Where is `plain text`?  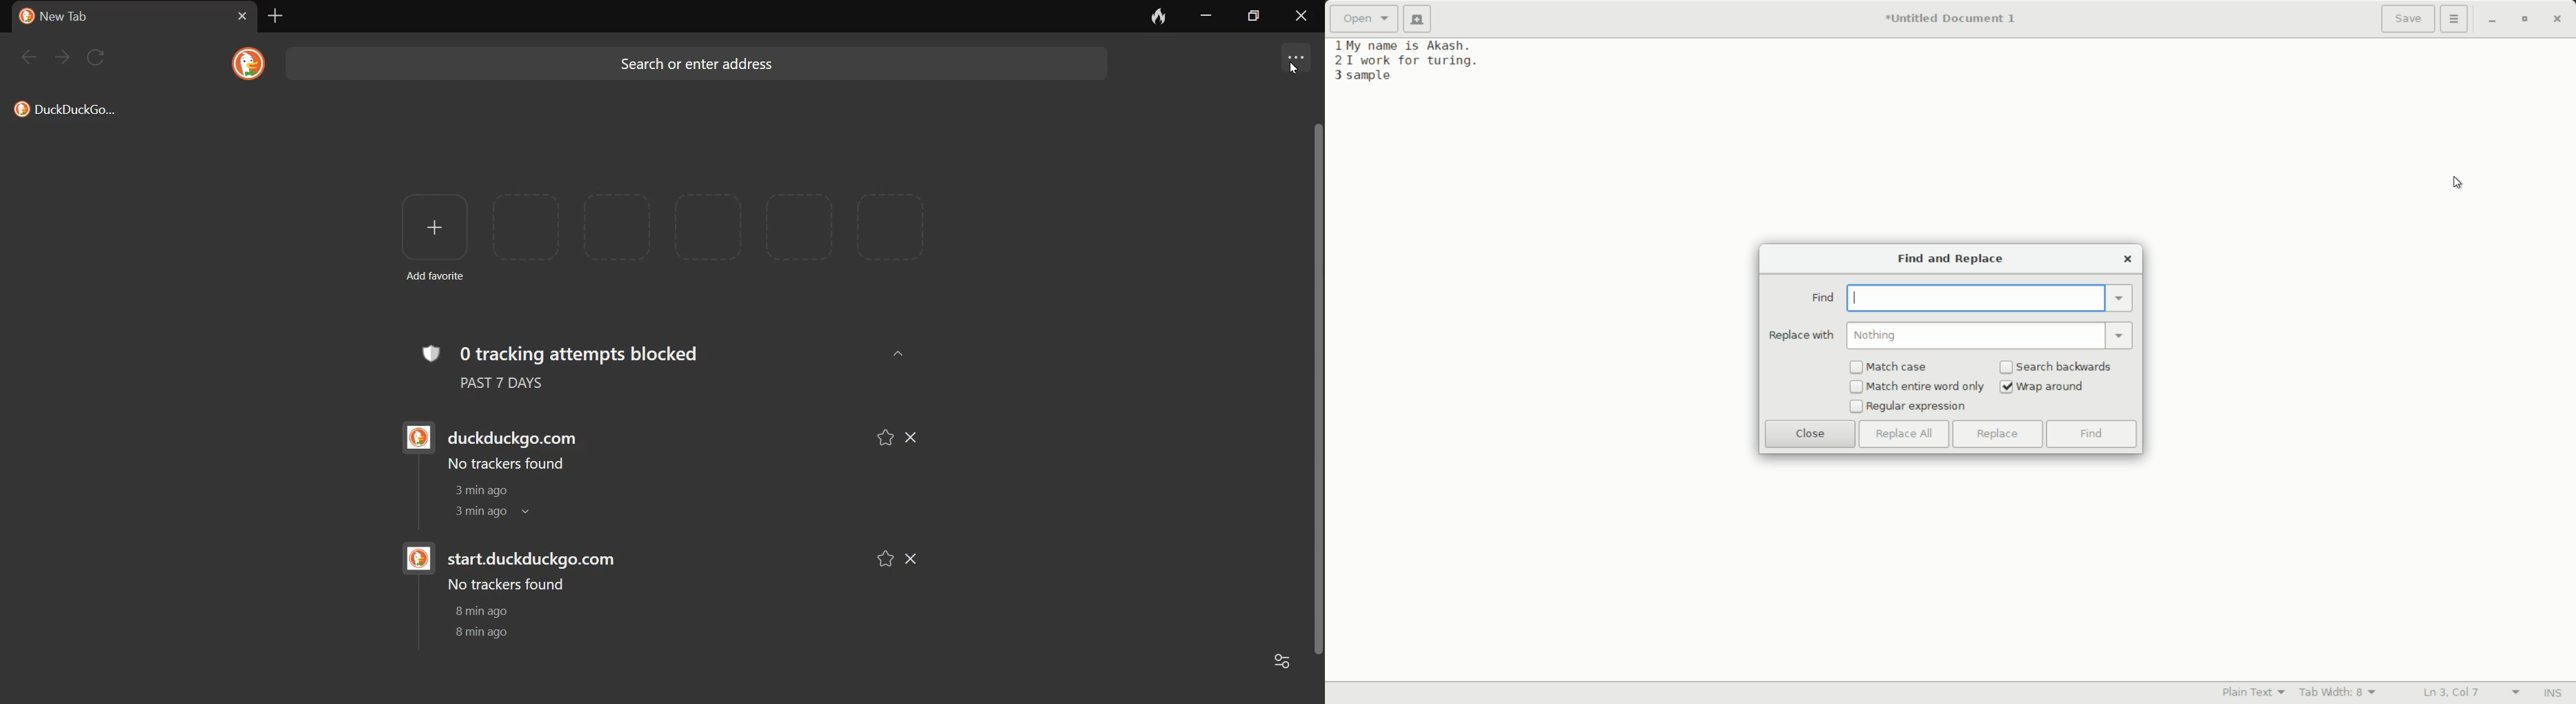 plain text is located at coordinates (2257, 692).